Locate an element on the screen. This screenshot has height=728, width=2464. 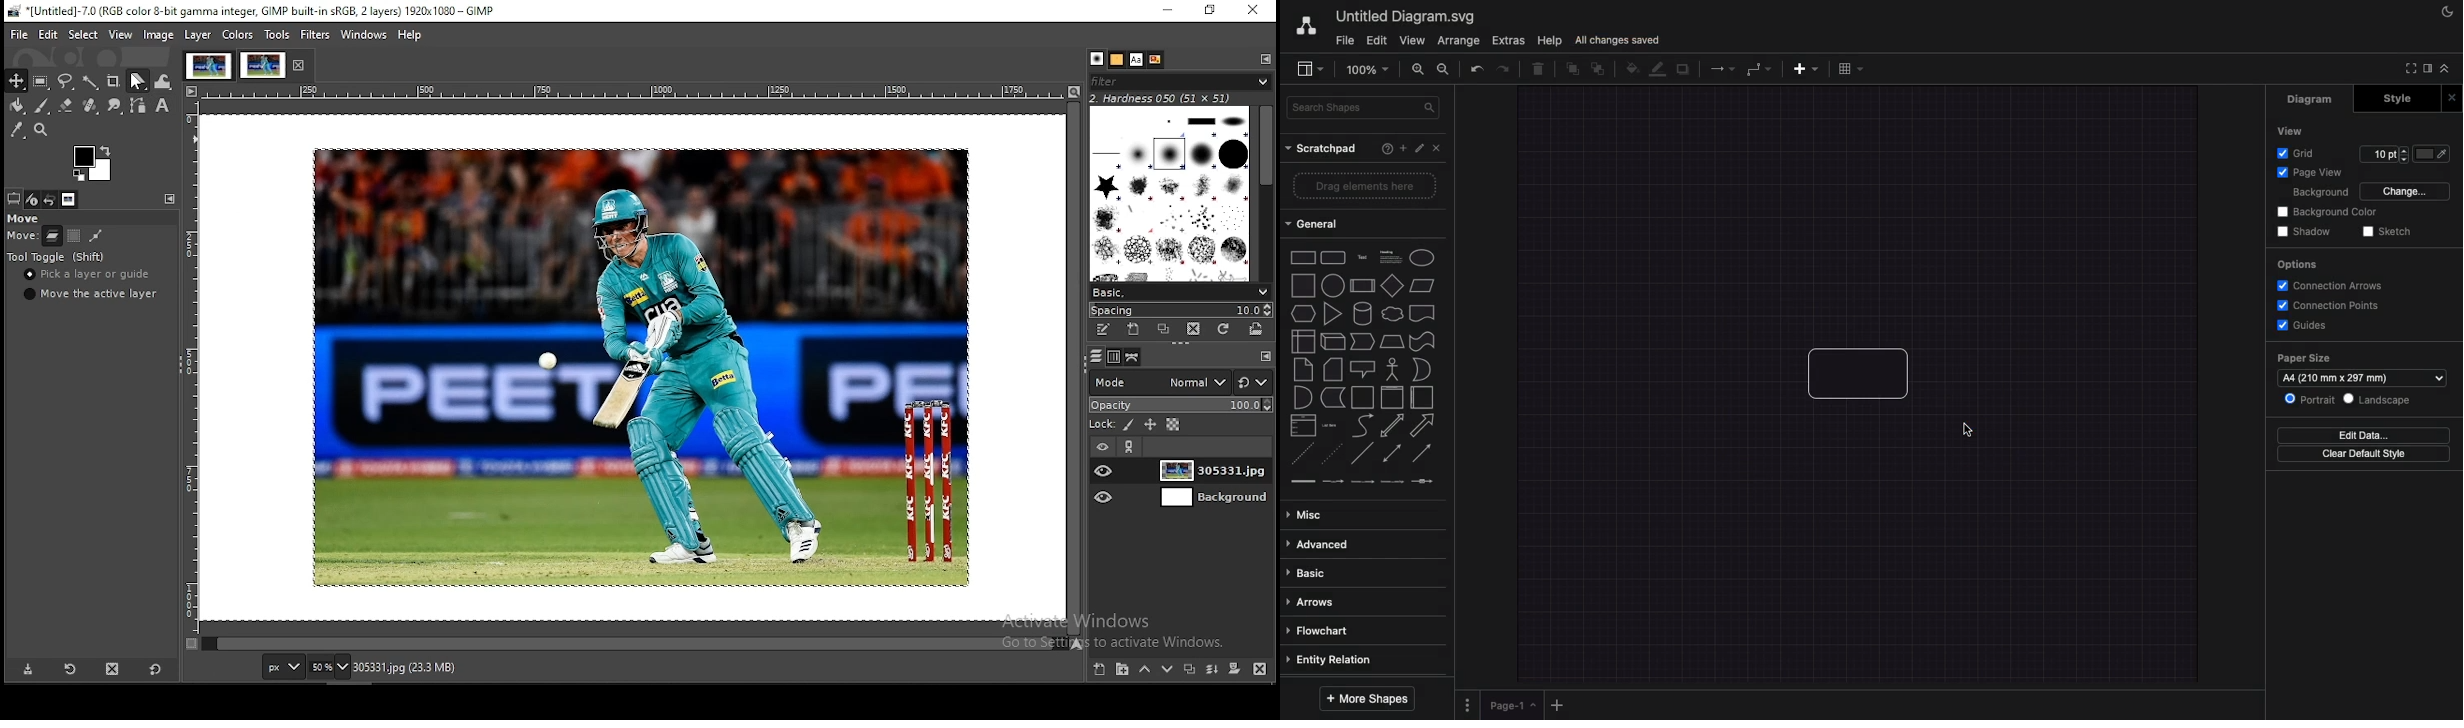
scroll bar is located at coordinates (634, 644).